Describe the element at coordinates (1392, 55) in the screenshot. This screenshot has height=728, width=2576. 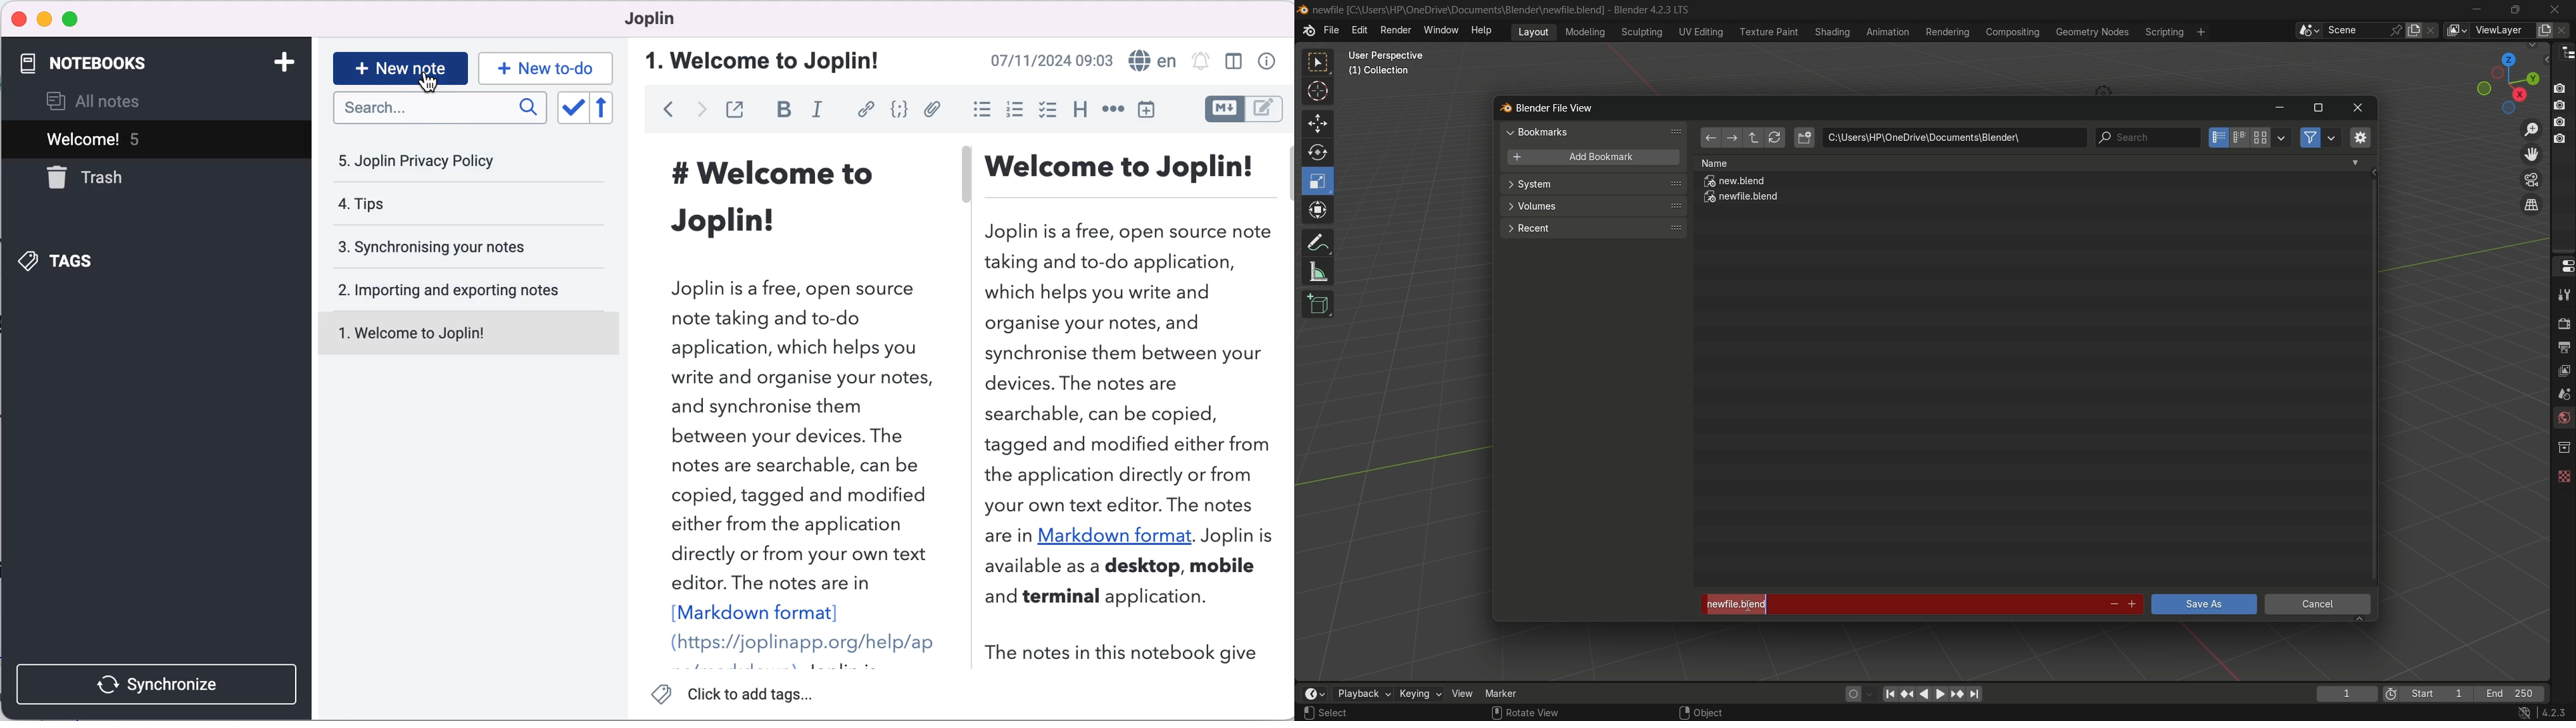
I see `User prepective` at that location.